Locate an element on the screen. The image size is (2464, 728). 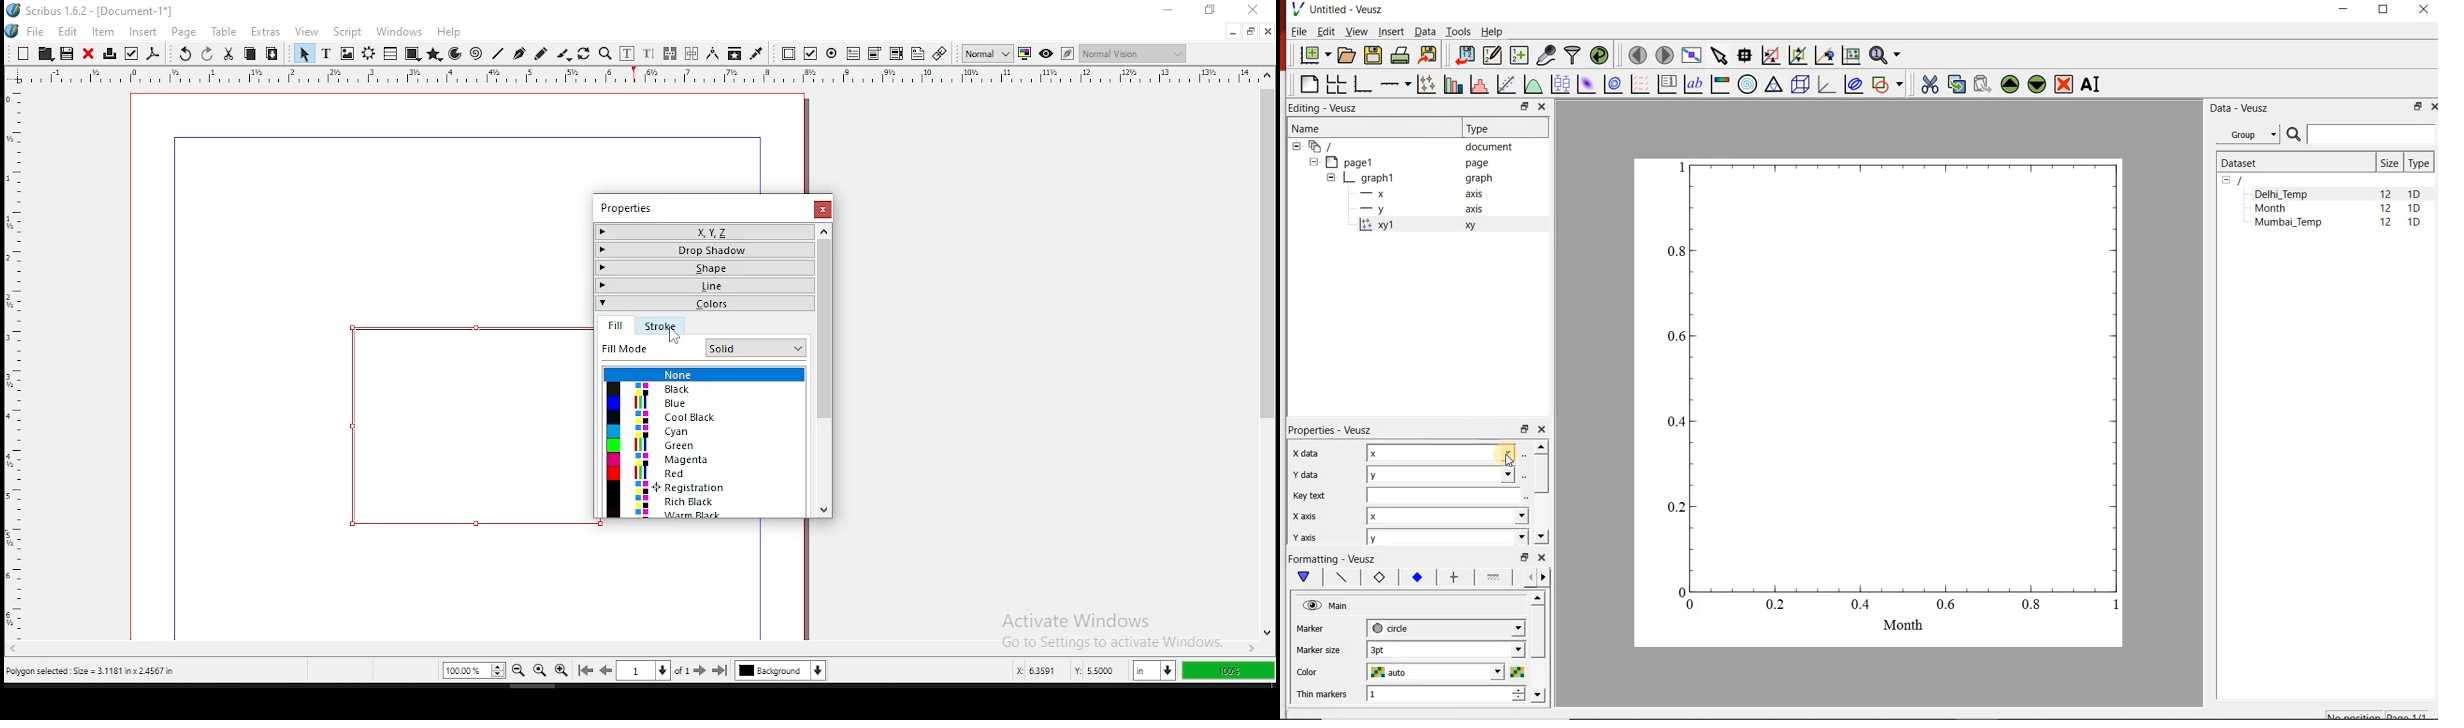
scrollbar is located at coordinates (808, 581).